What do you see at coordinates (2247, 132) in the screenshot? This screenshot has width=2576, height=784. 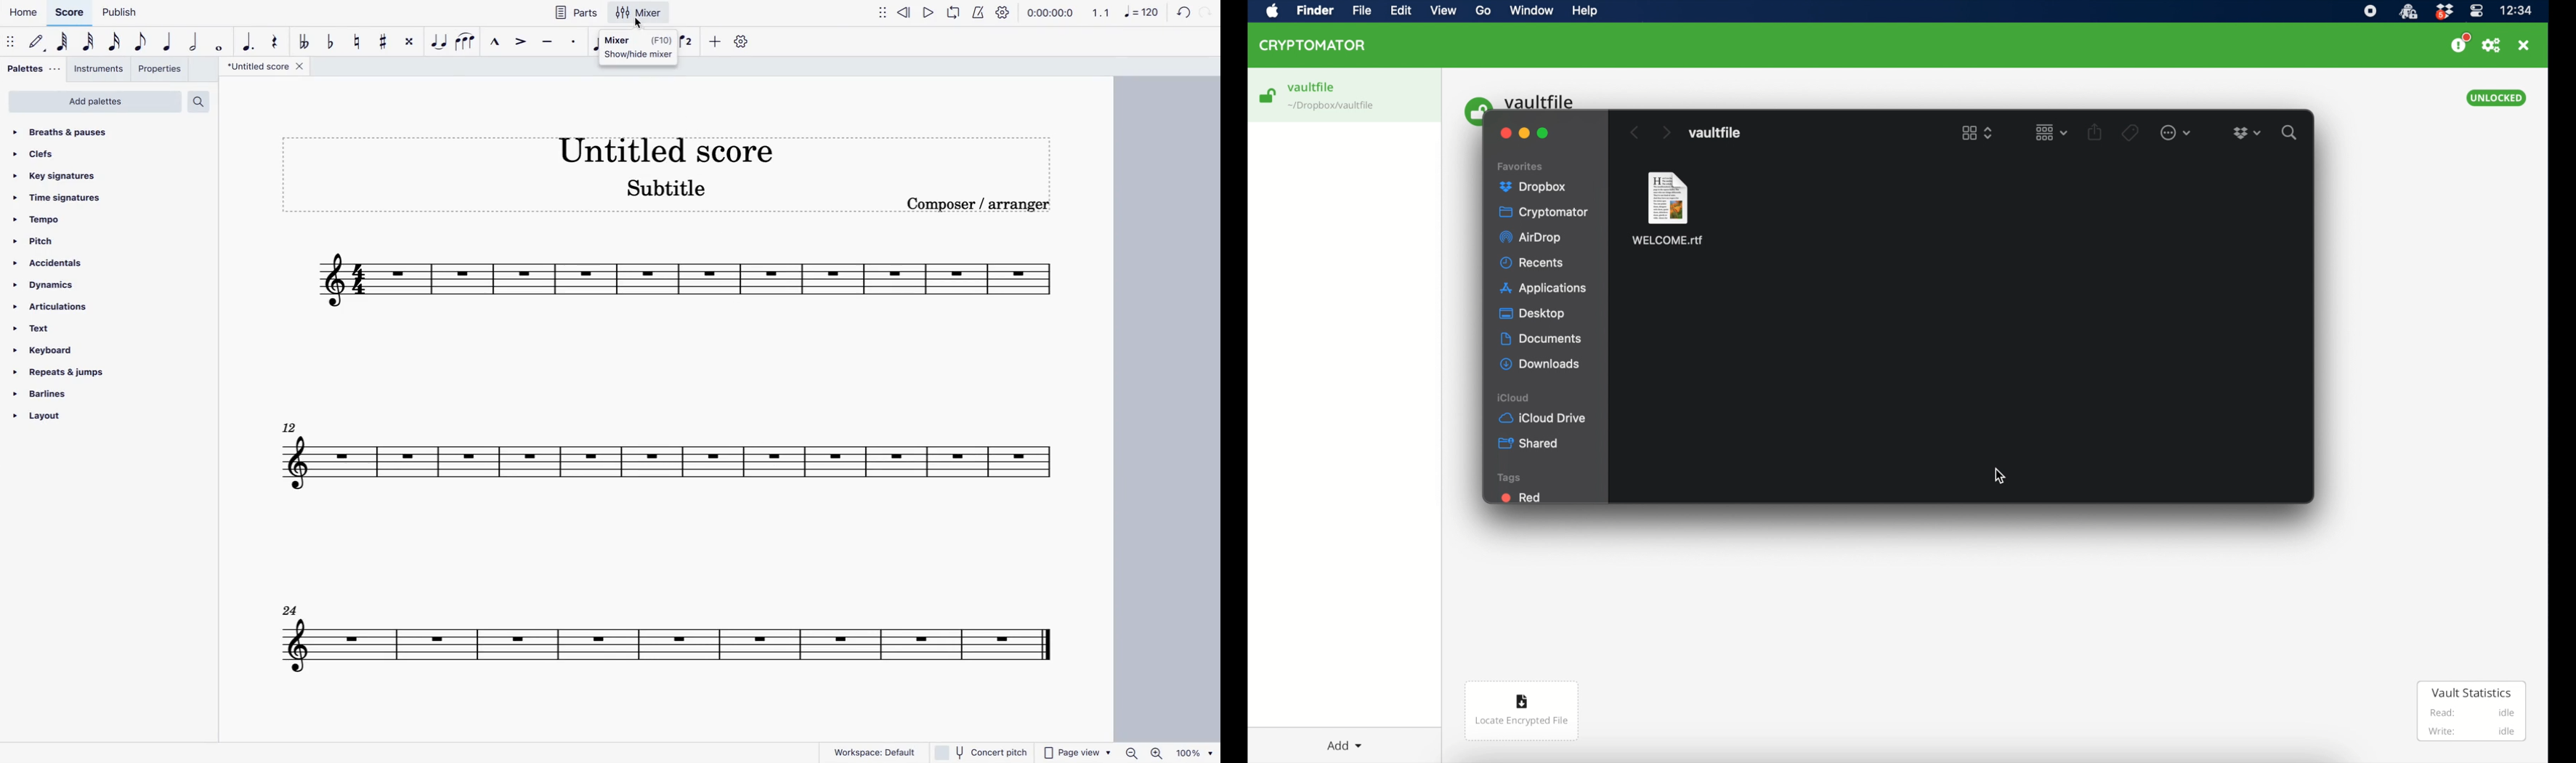 I see `dropbox icon` at bounding box center [2247, 132].